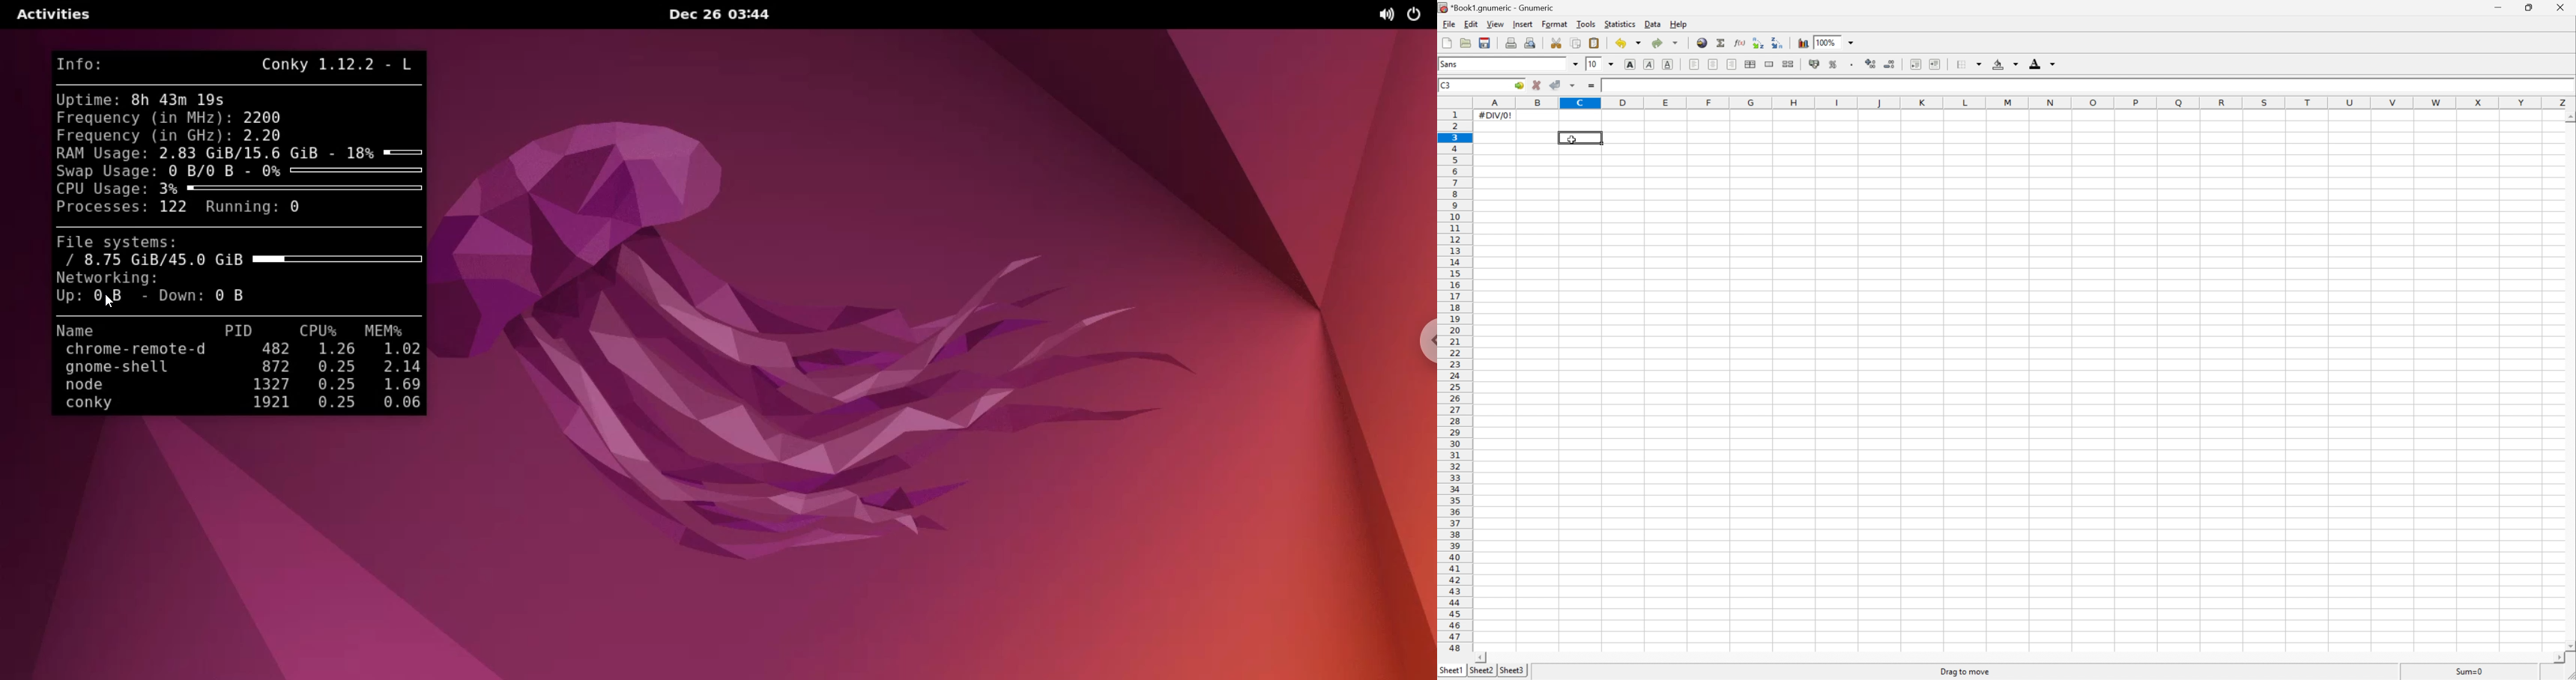 The height and width of the screenshot is (700, 2576). Describe the element at coordinates (1891, 63) in the screenshot. I see `Decrease the number of decimals displayed` at that location.